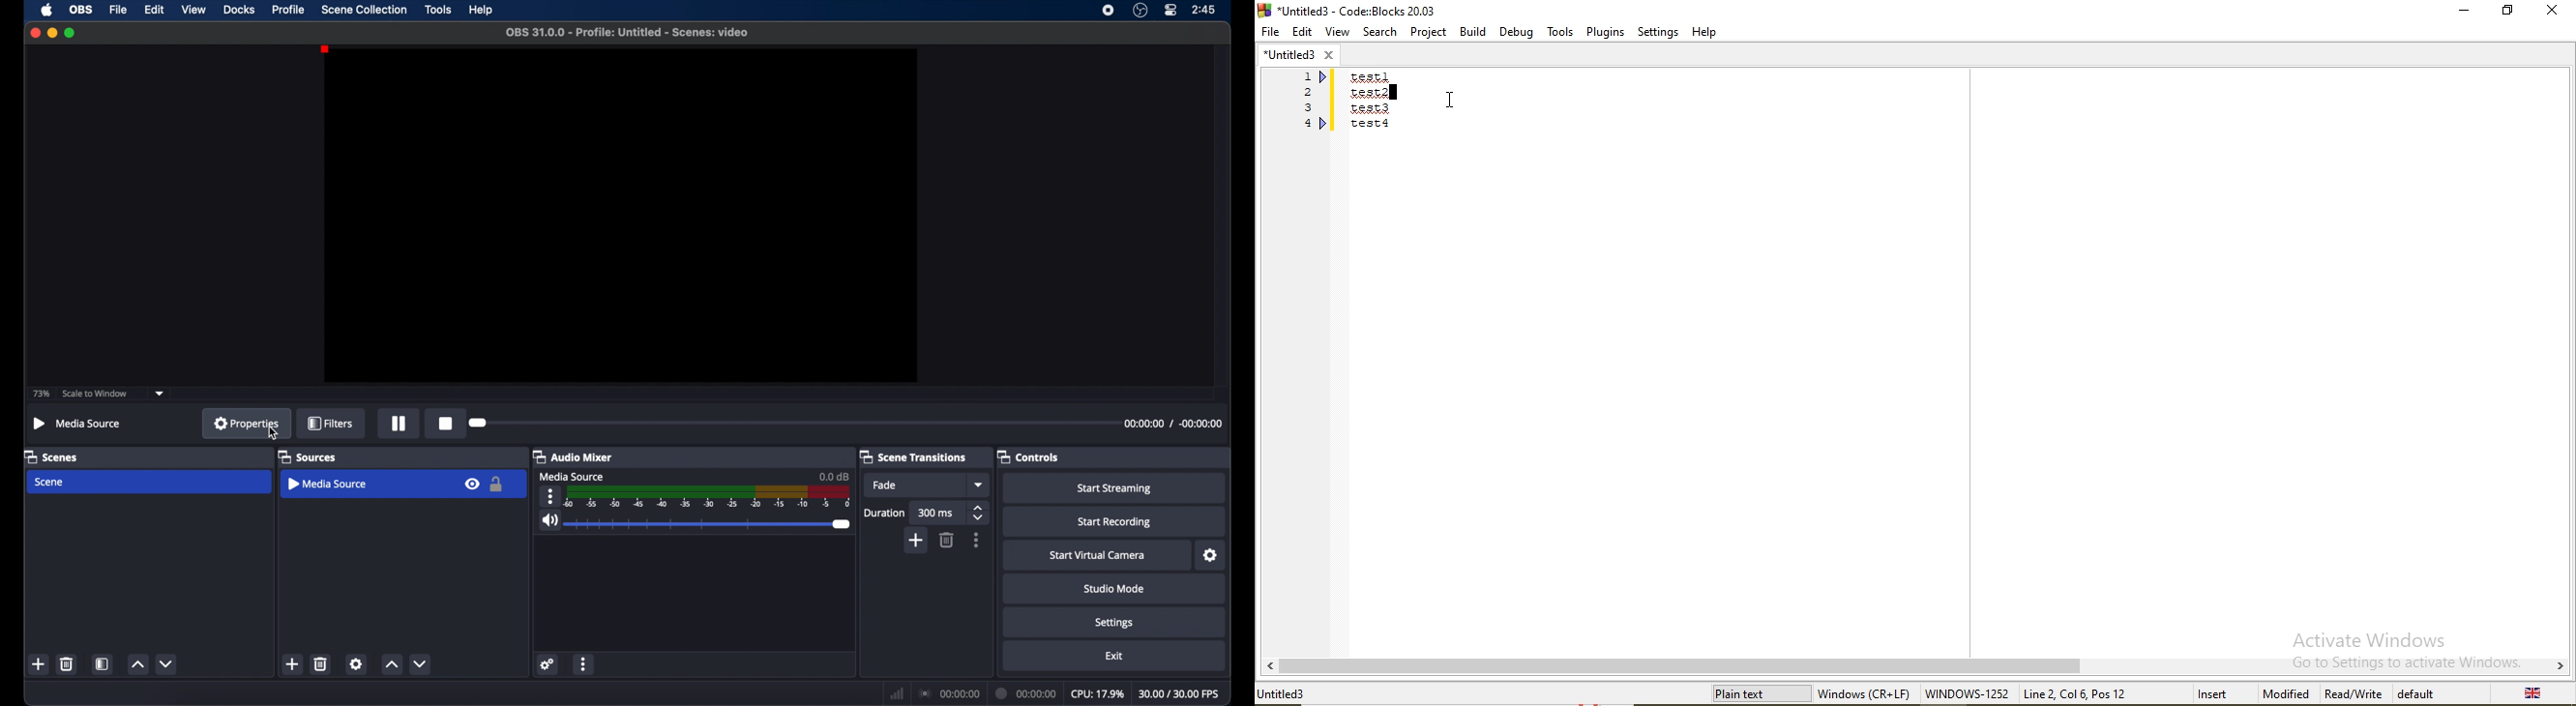  Describe the element at coordinates (356, 664) in the screenshot. I see `settings` at that location.